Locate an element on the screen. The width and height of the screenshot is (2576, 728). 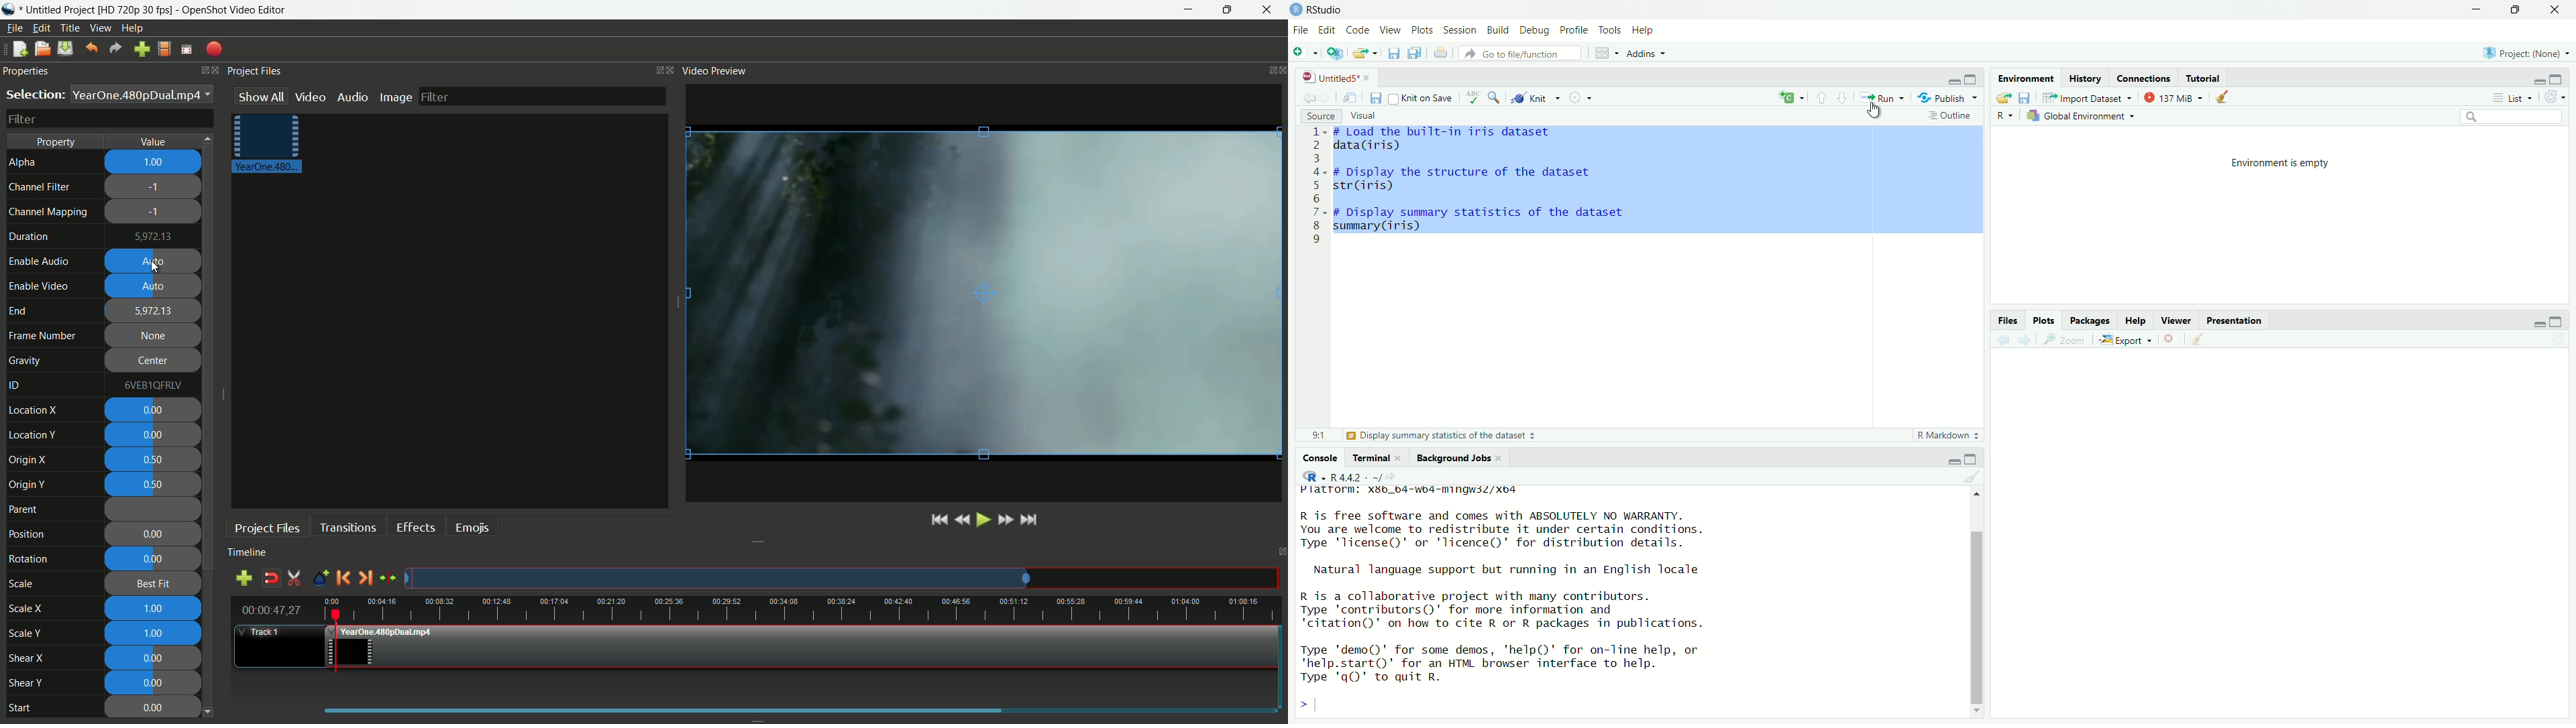
View is located at coordinates (1389, 29).